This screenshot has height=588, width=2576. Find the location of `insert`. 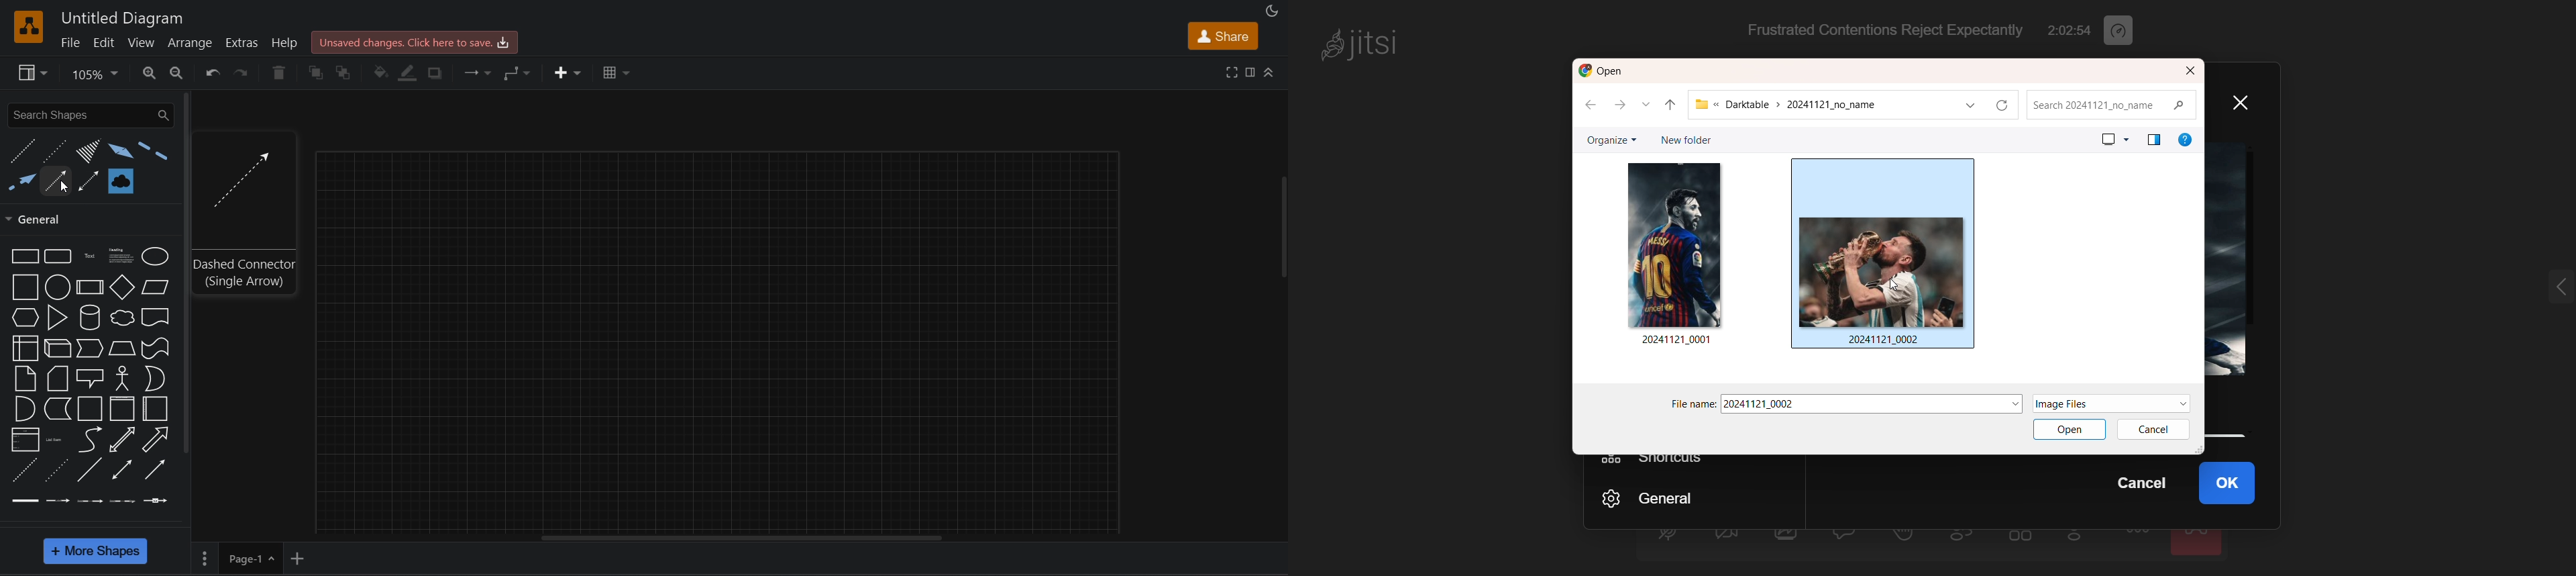

insert is located at coordinates (566, 72).